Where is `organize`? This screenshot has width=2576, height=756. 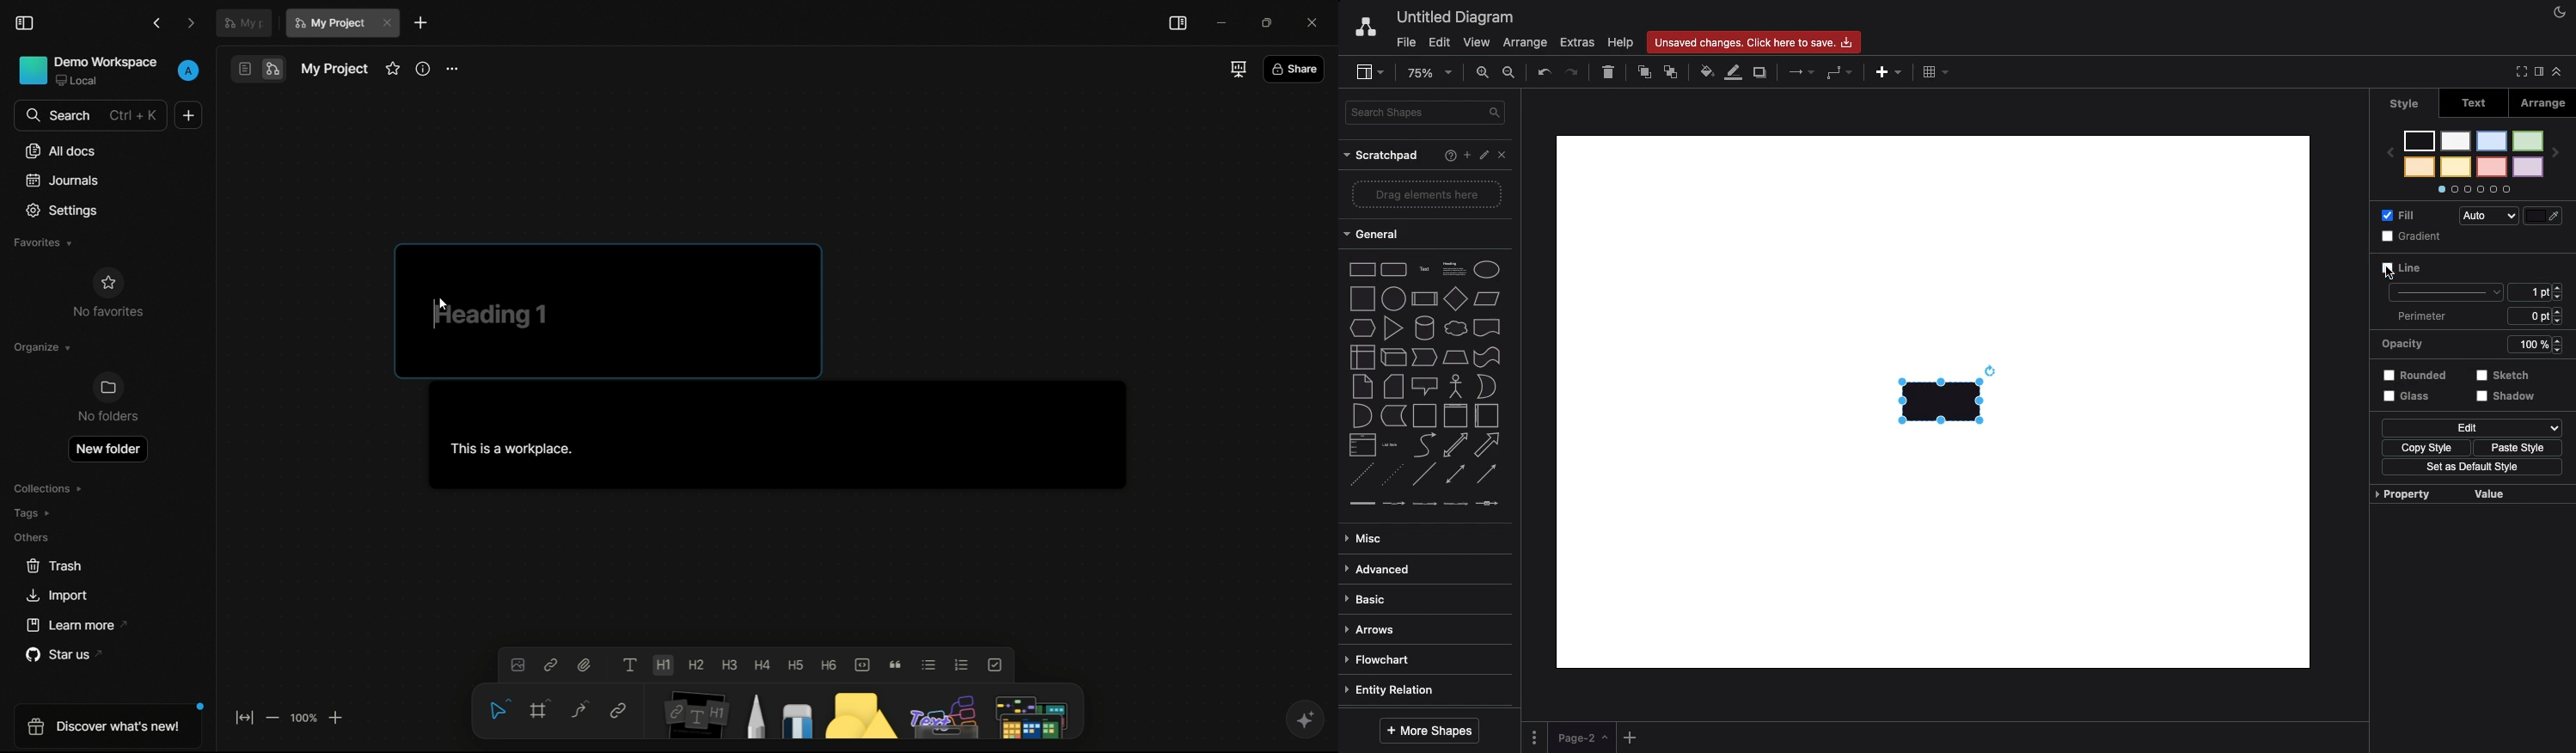 organize is located at coordinates (42, 349).